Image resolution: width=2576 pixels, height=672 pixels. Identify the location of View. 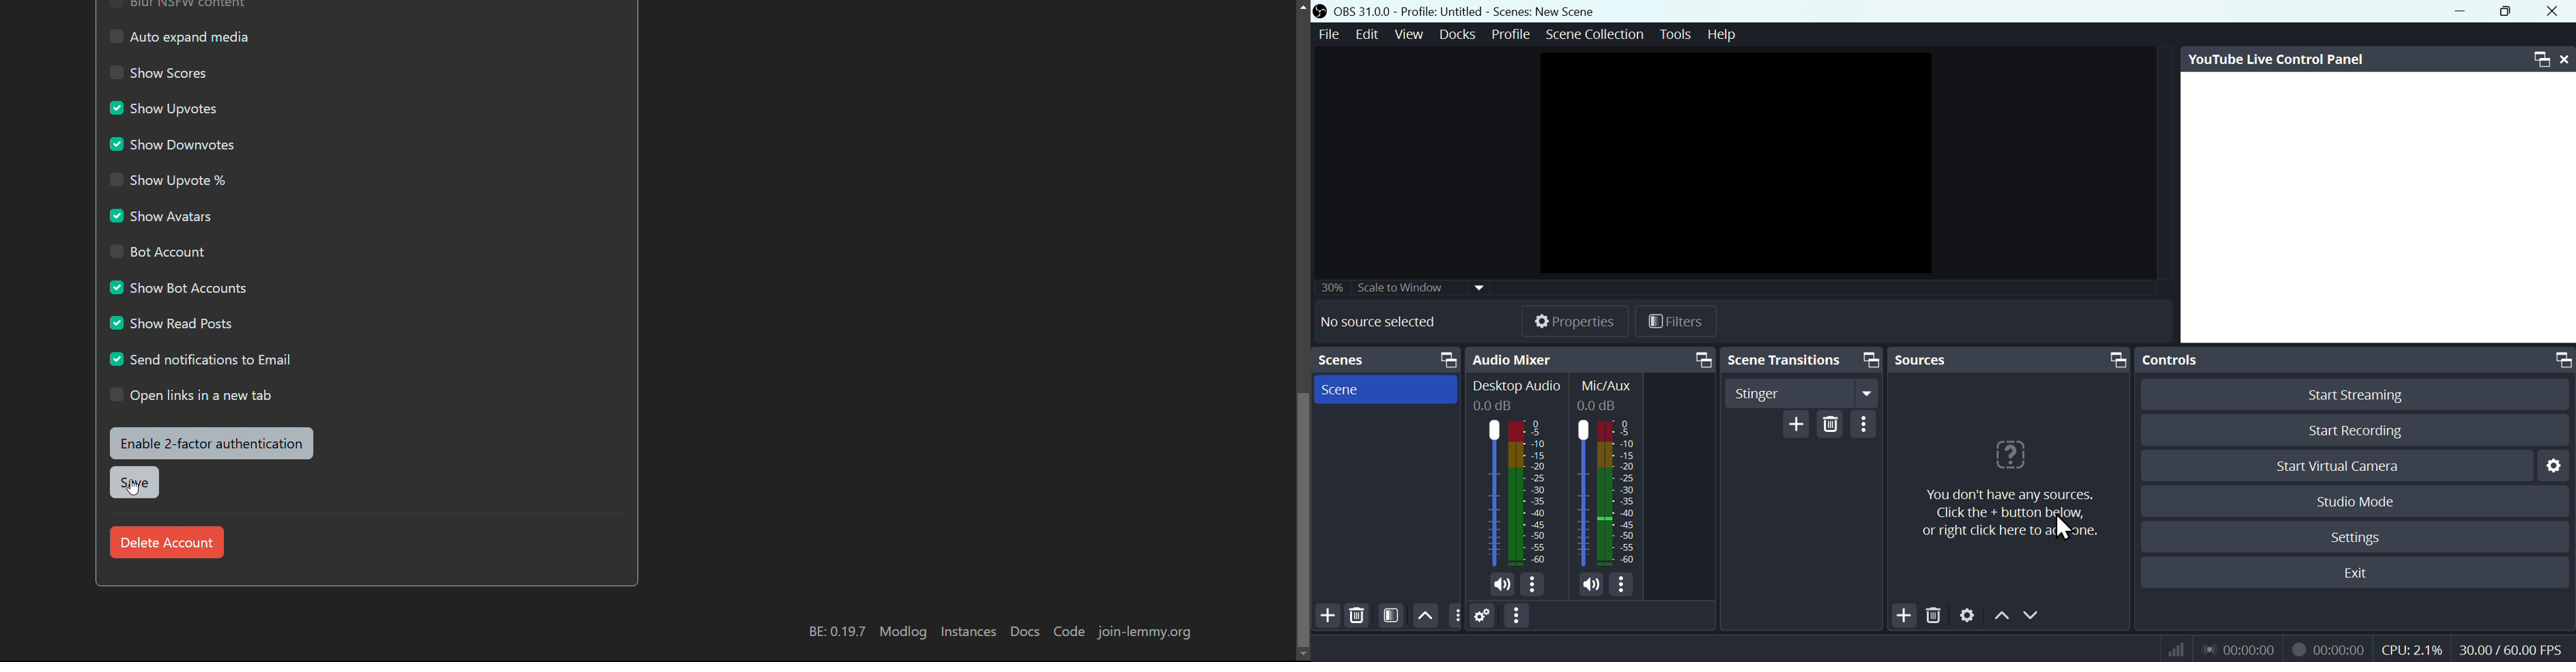
(1406, 34).